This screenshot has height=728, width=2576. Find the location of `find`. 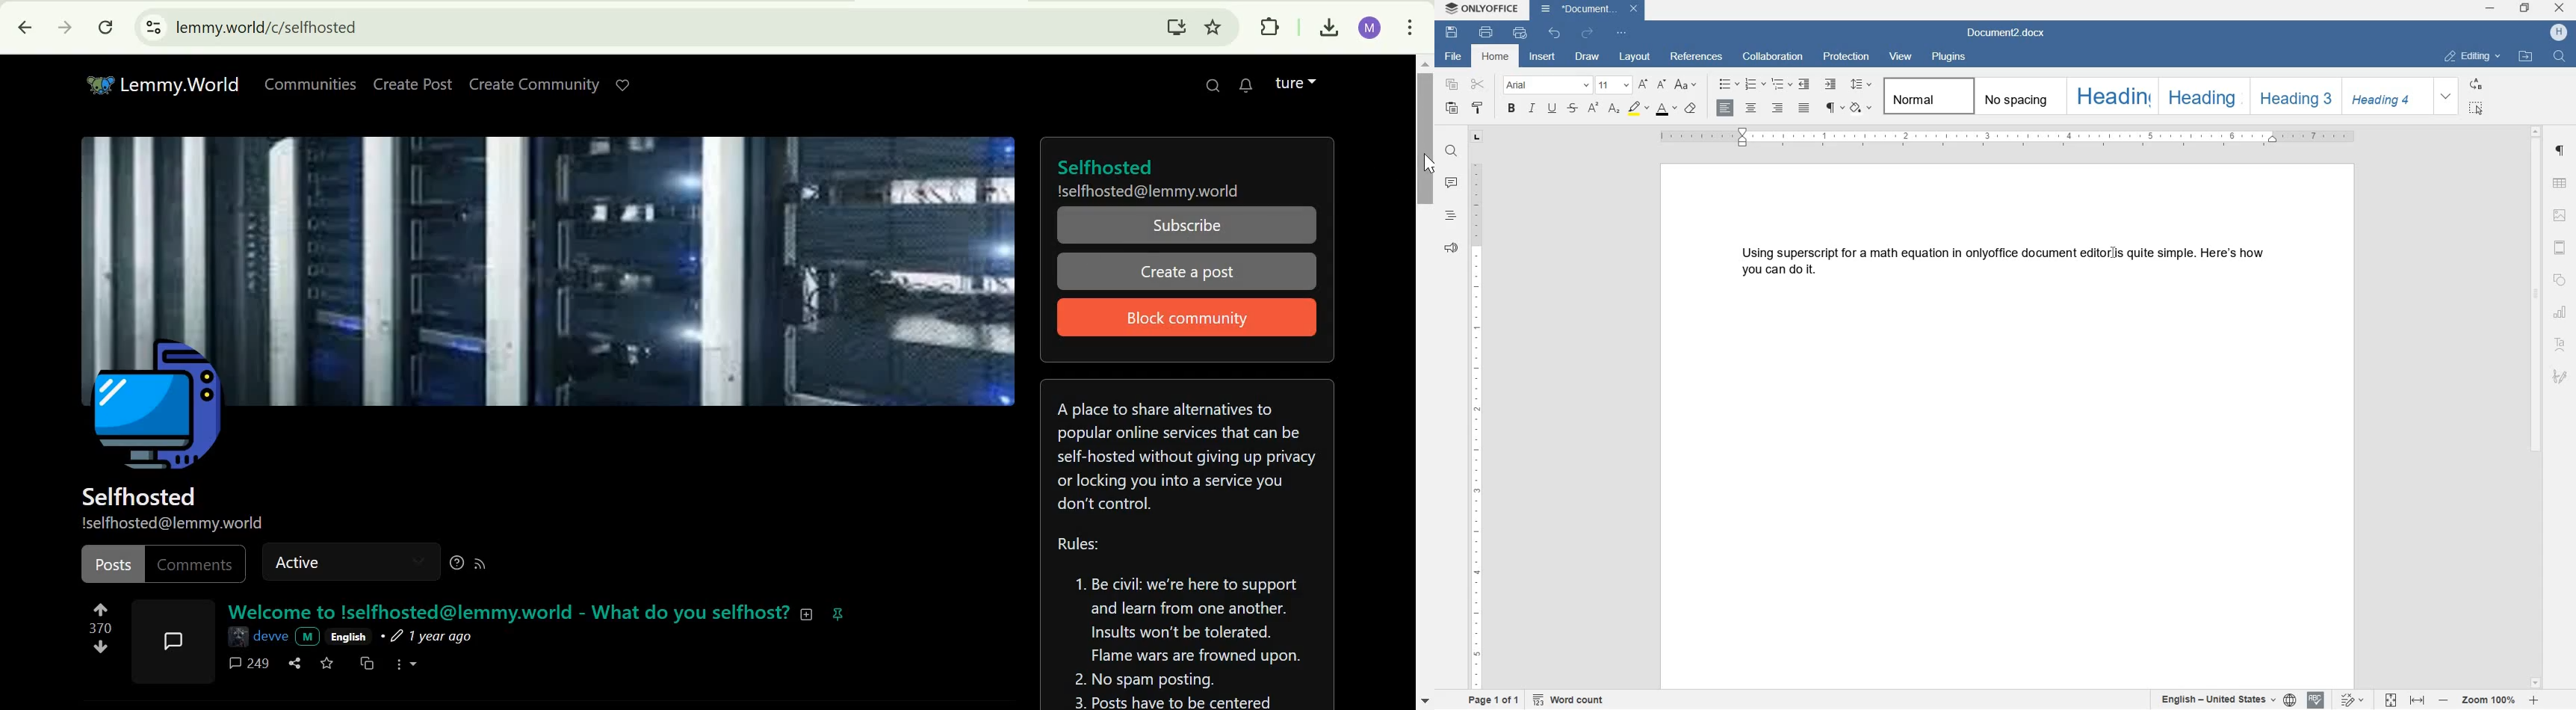

find is located at coordinates (1451, 148).